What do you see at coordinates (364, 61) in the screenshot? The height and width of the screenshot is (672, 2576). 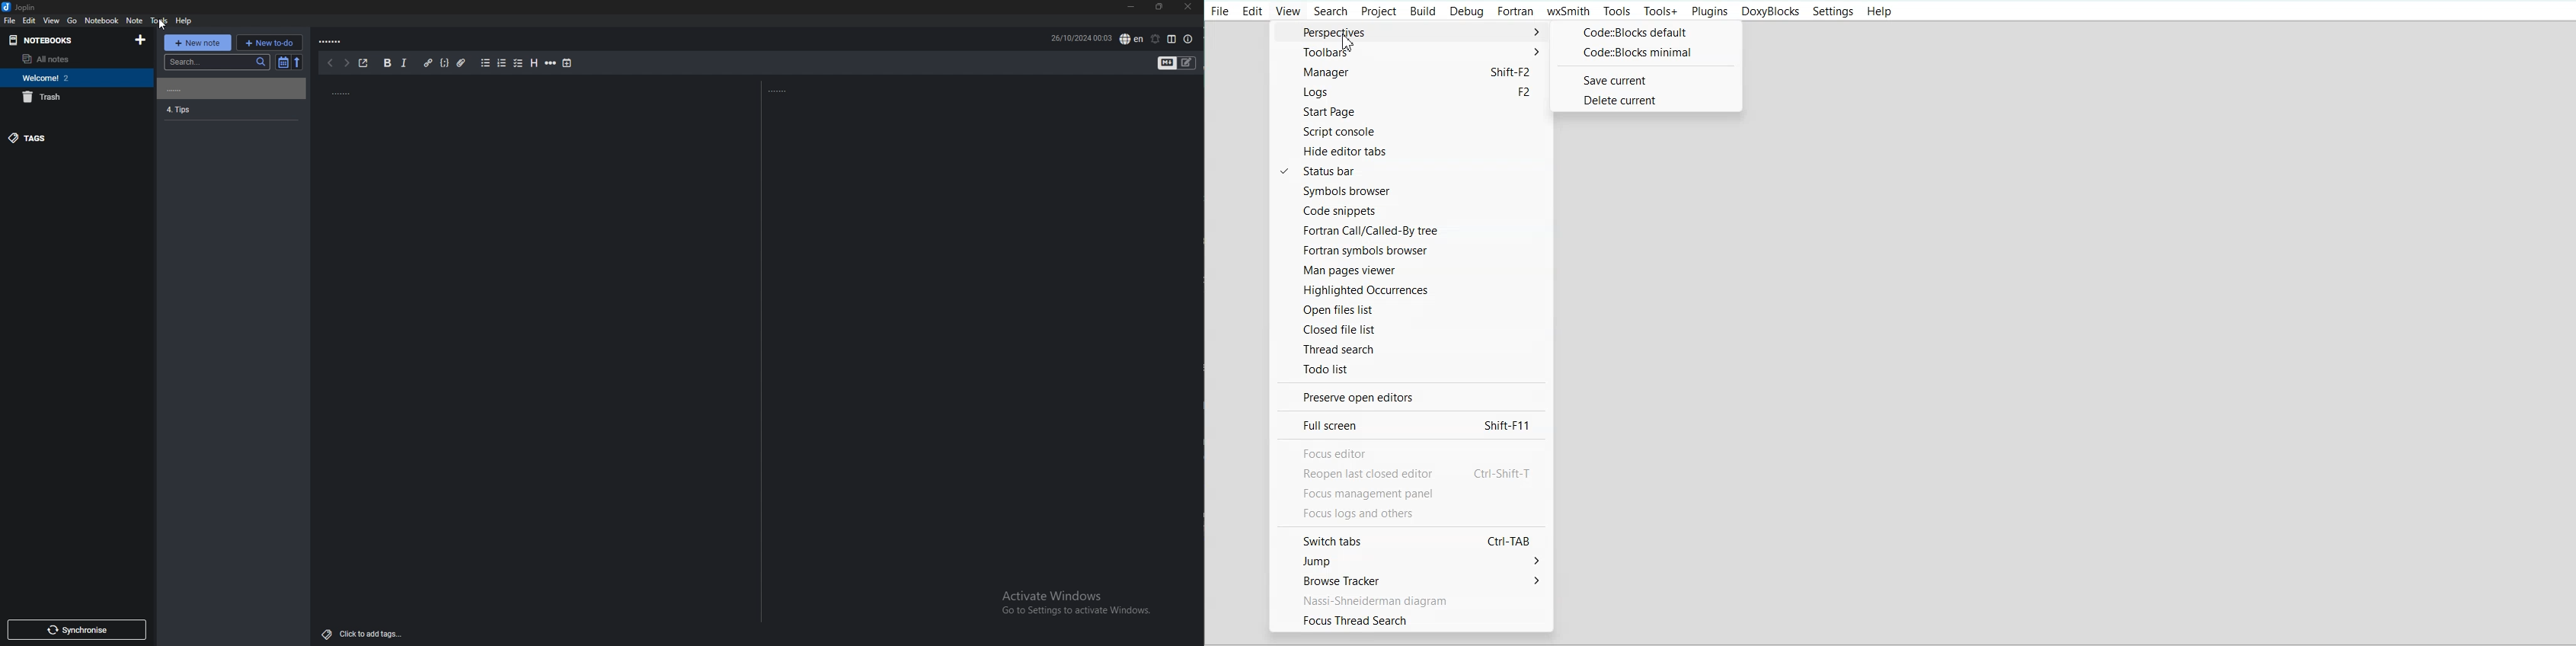 I see `toggle external editing` at bounding box center [364, 61].